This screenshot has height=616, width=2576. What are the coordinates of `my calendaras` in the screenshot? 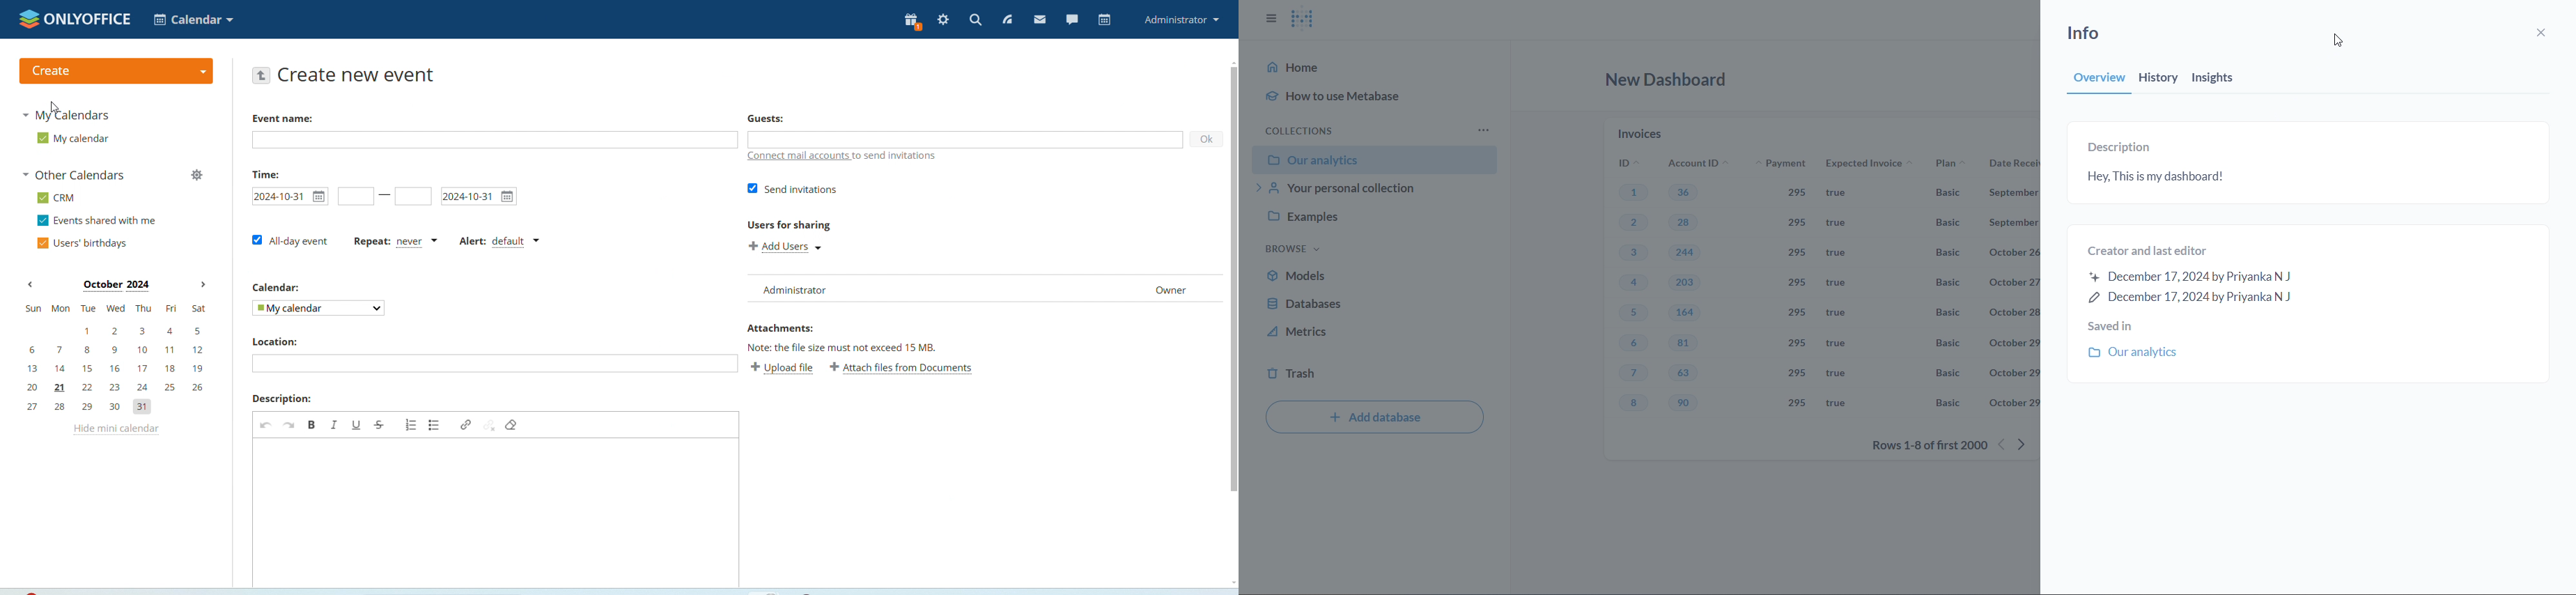 It's located at (66, 116).